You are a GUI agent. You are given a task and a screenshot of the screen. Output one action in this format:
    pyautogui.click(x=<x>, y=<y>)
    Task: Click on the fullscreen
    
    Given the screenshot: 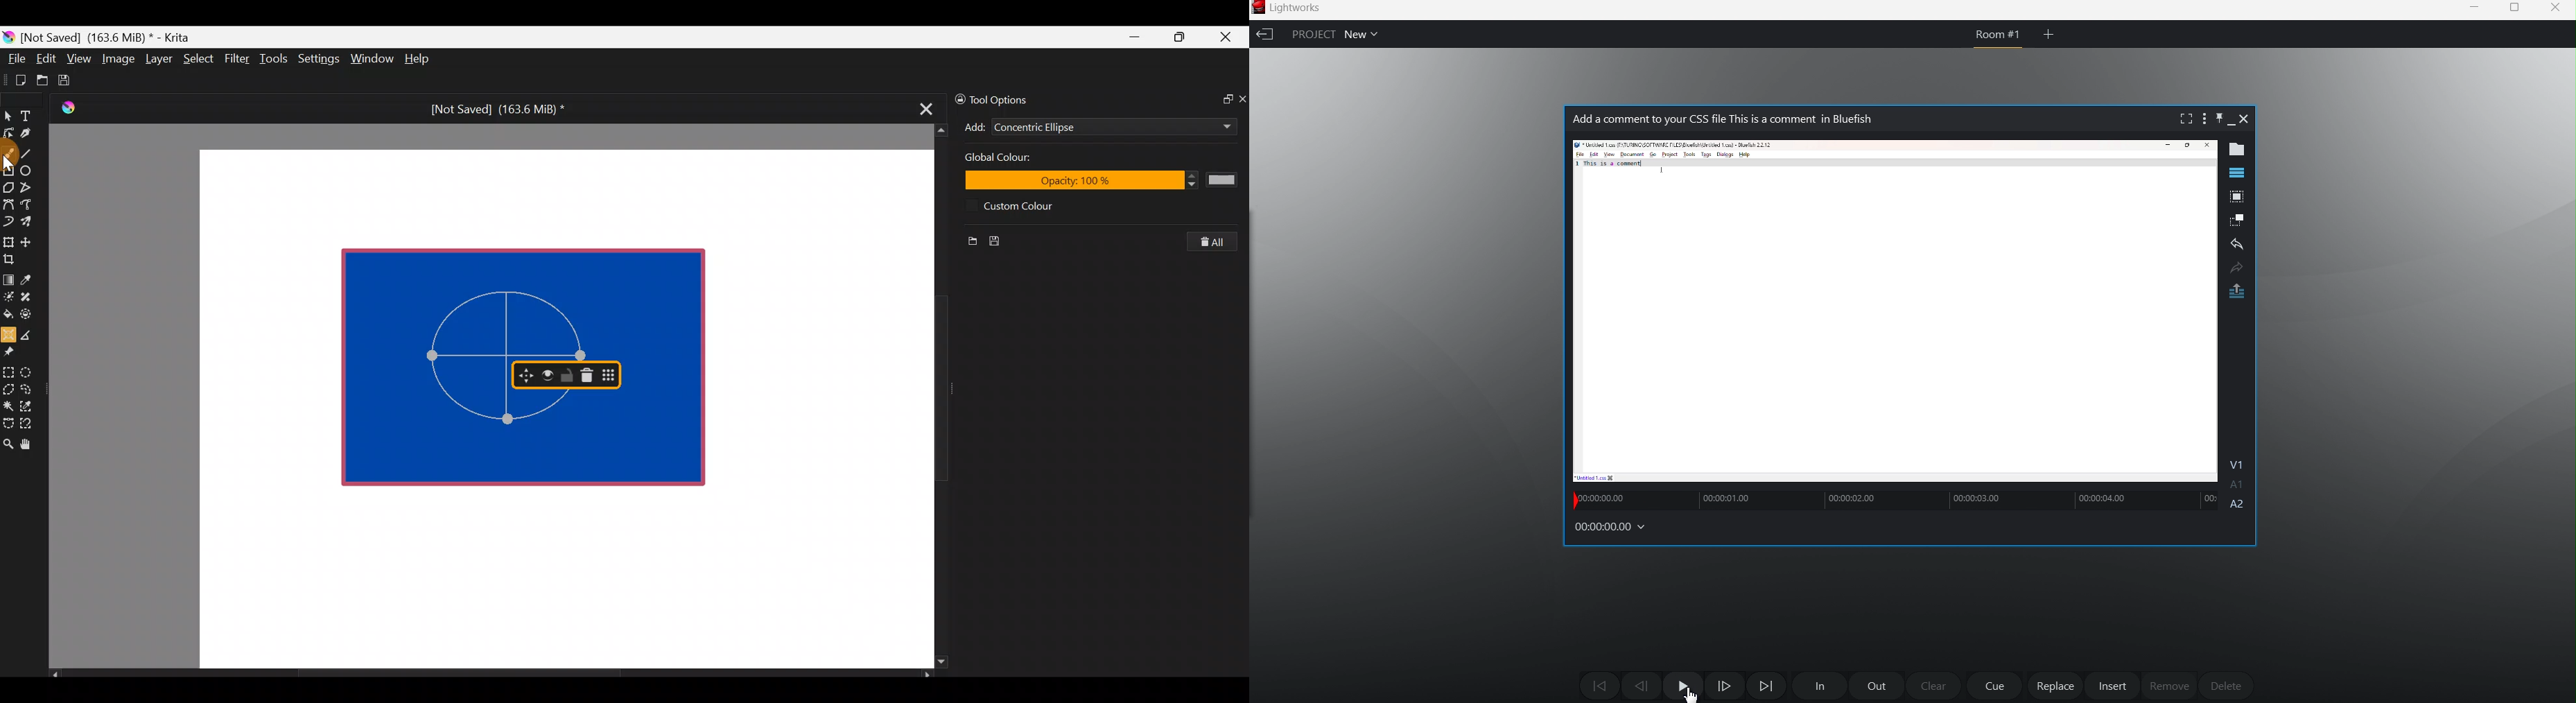 What is the action you would take?
    pyautogui.click(x=2182, y=119)
    